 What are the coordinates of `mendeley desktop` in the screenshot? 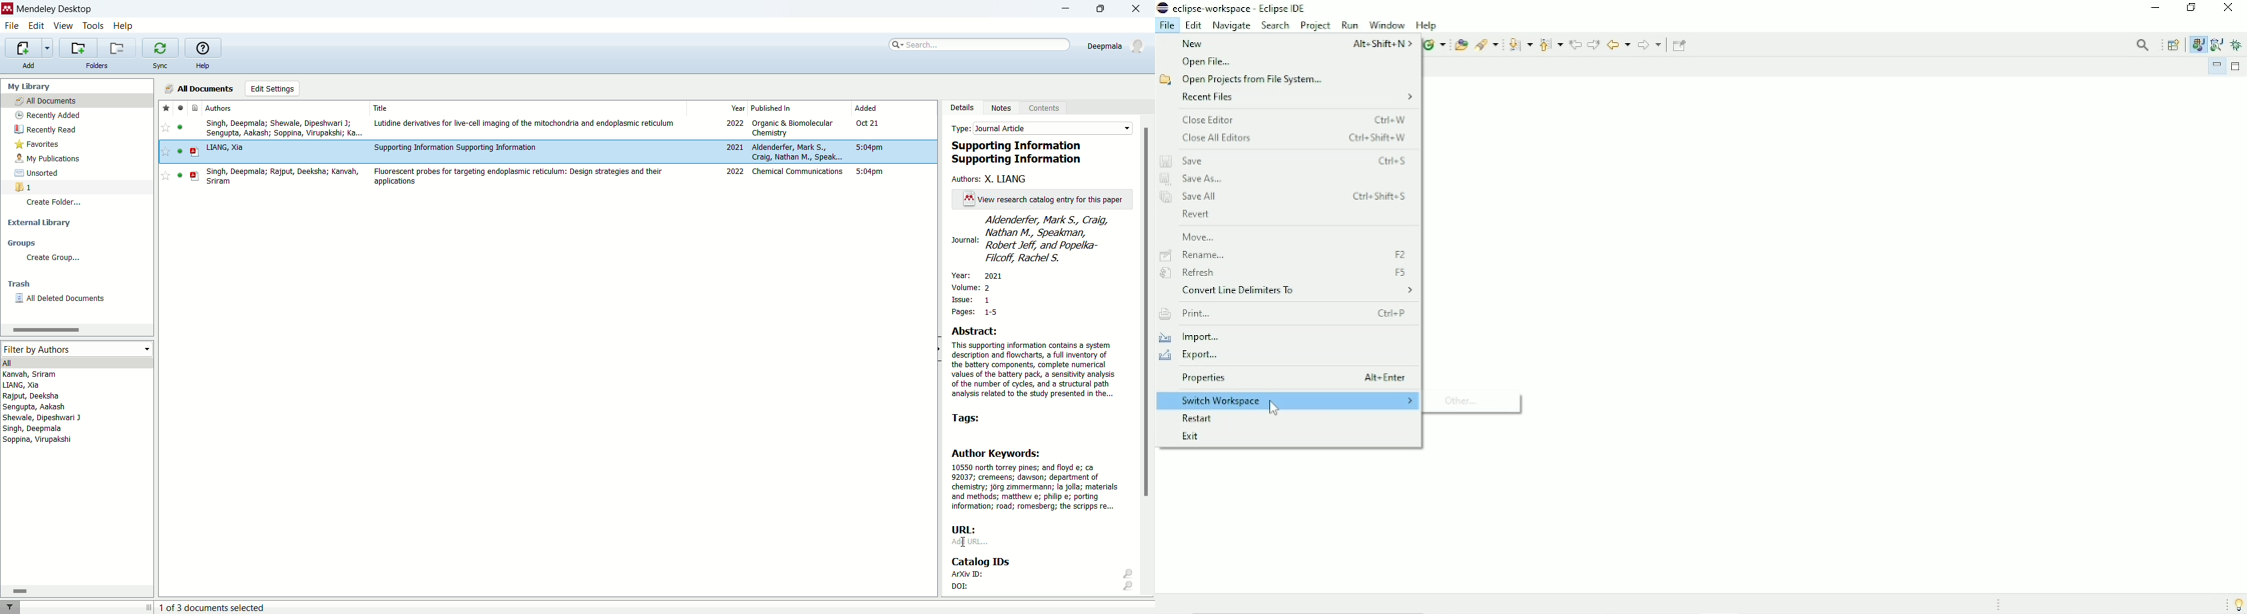 It's located at (54, 9).